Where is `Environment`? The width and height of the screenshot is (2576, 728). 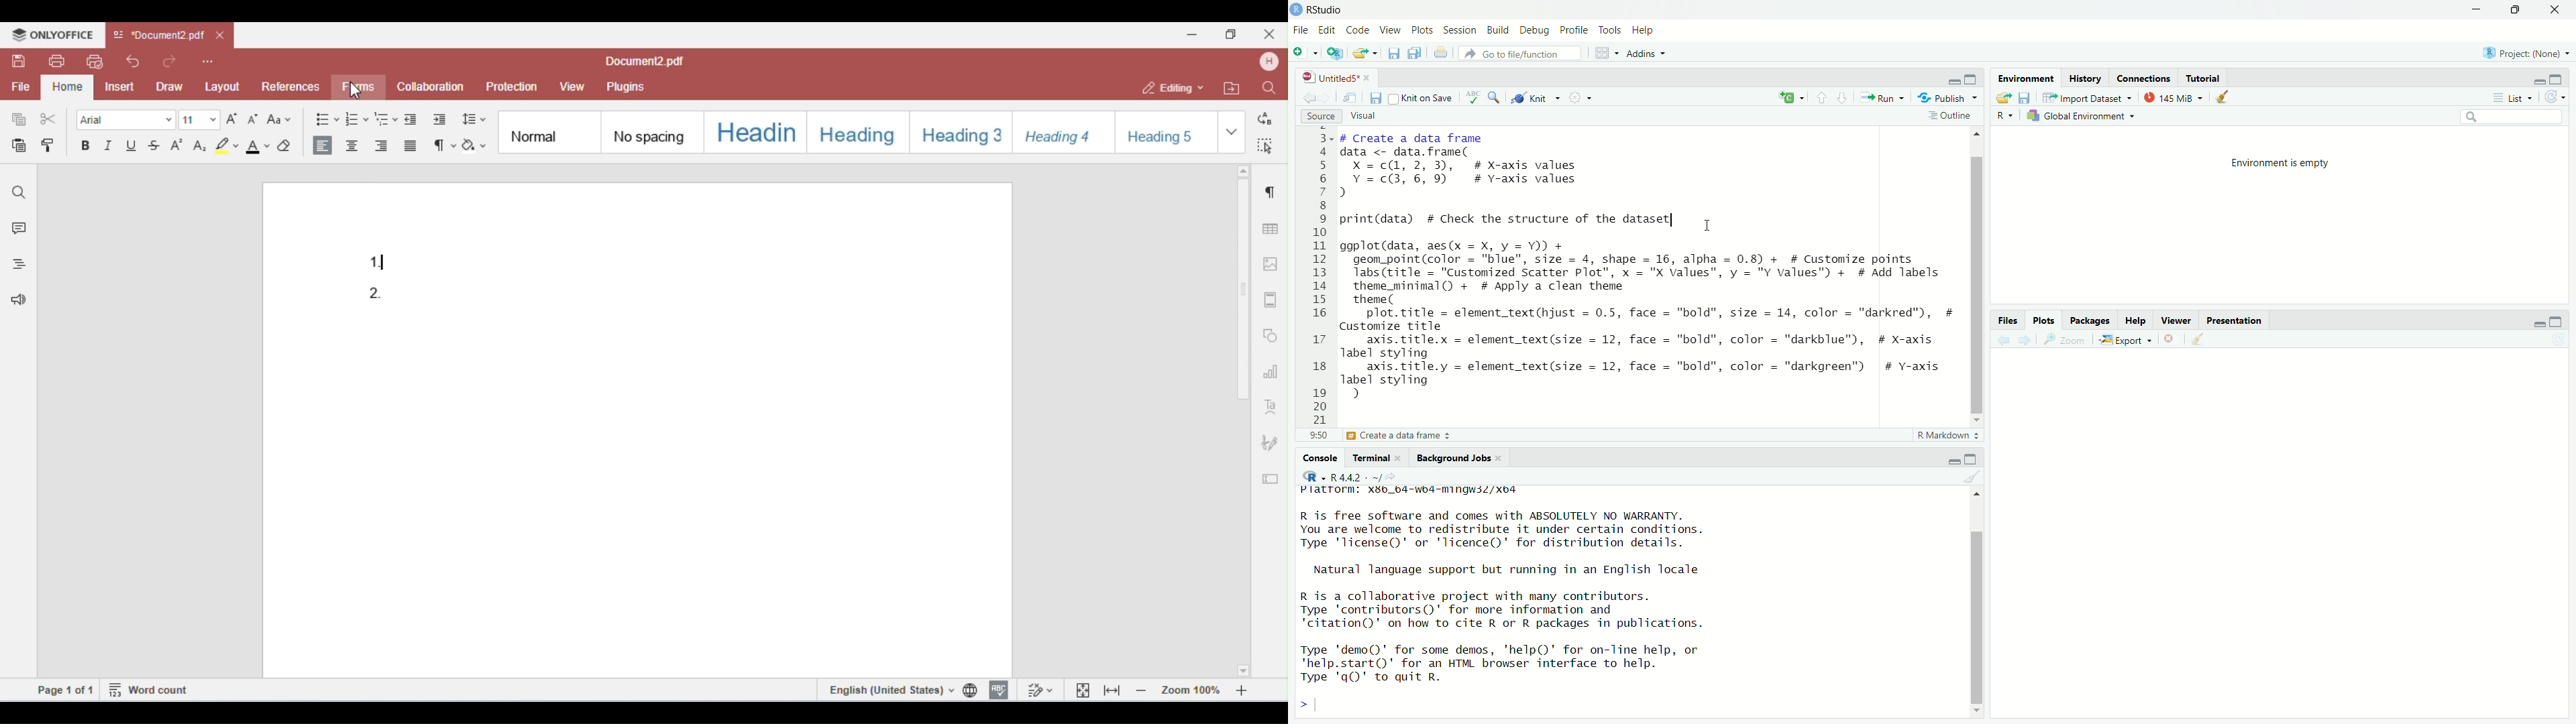 Environment is located at coordinates (2026, 78).